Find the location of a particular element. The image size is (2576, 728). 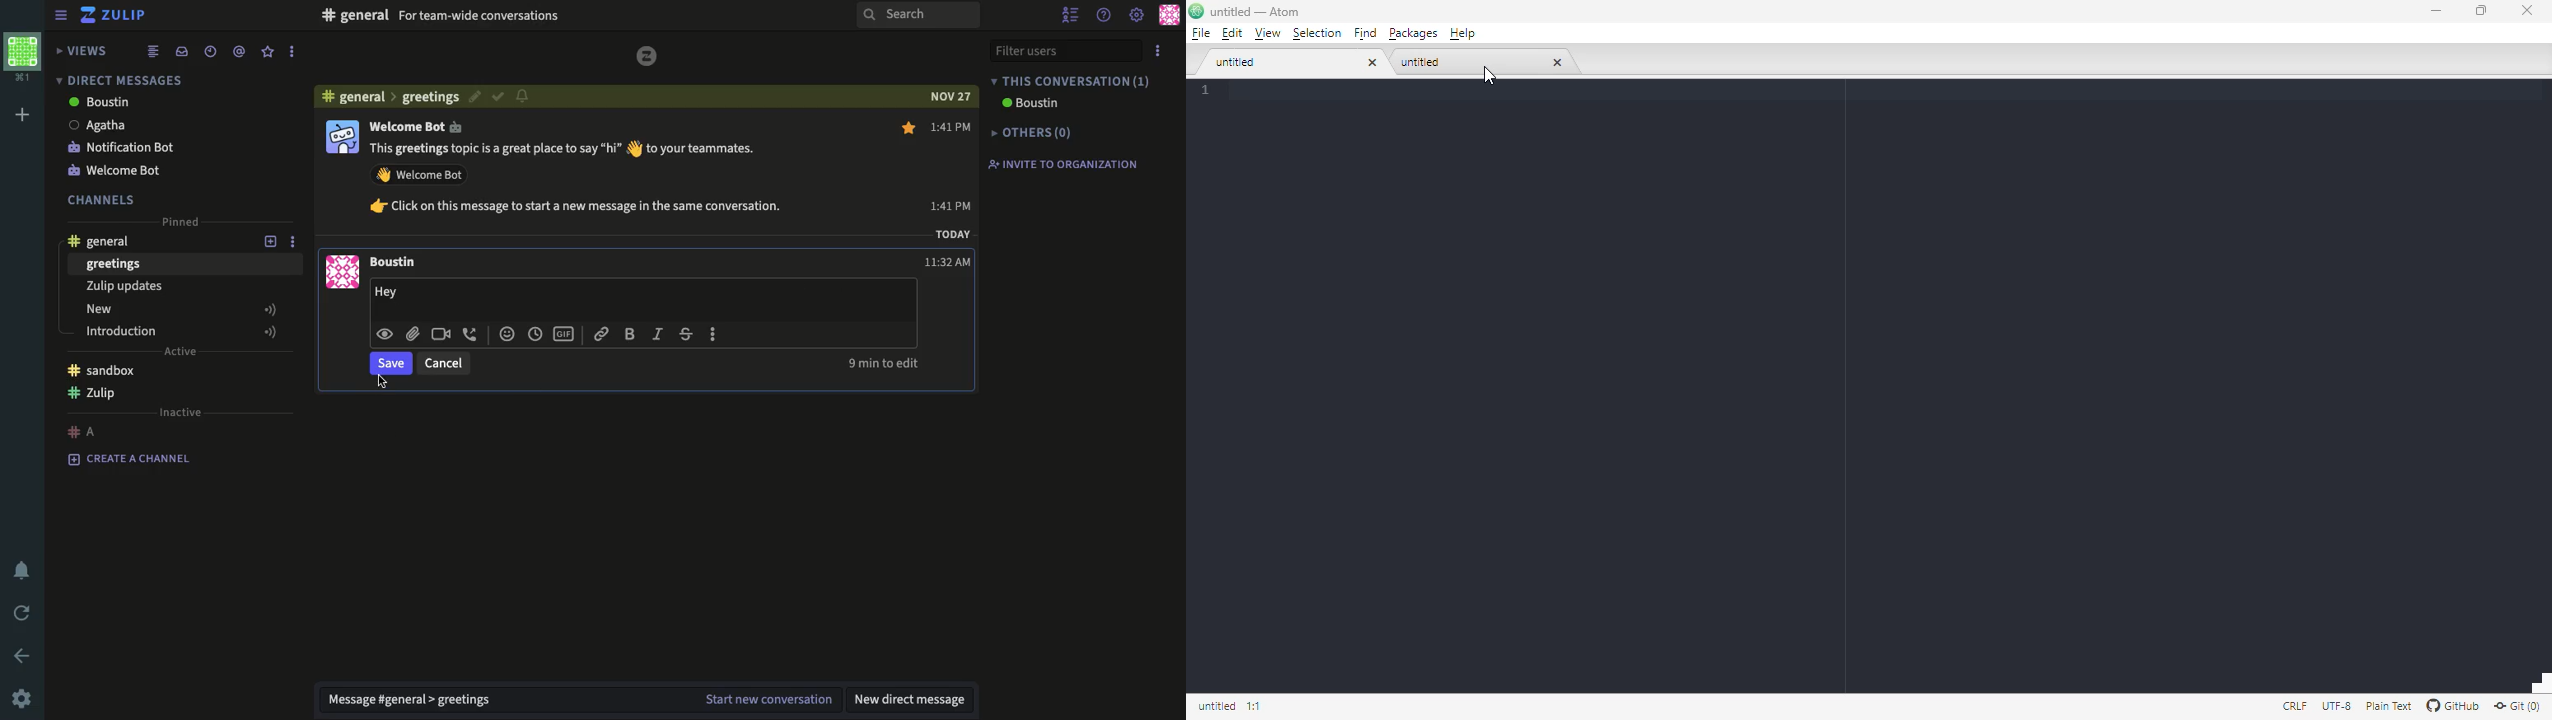

bold is located at coordinates (630, 336).